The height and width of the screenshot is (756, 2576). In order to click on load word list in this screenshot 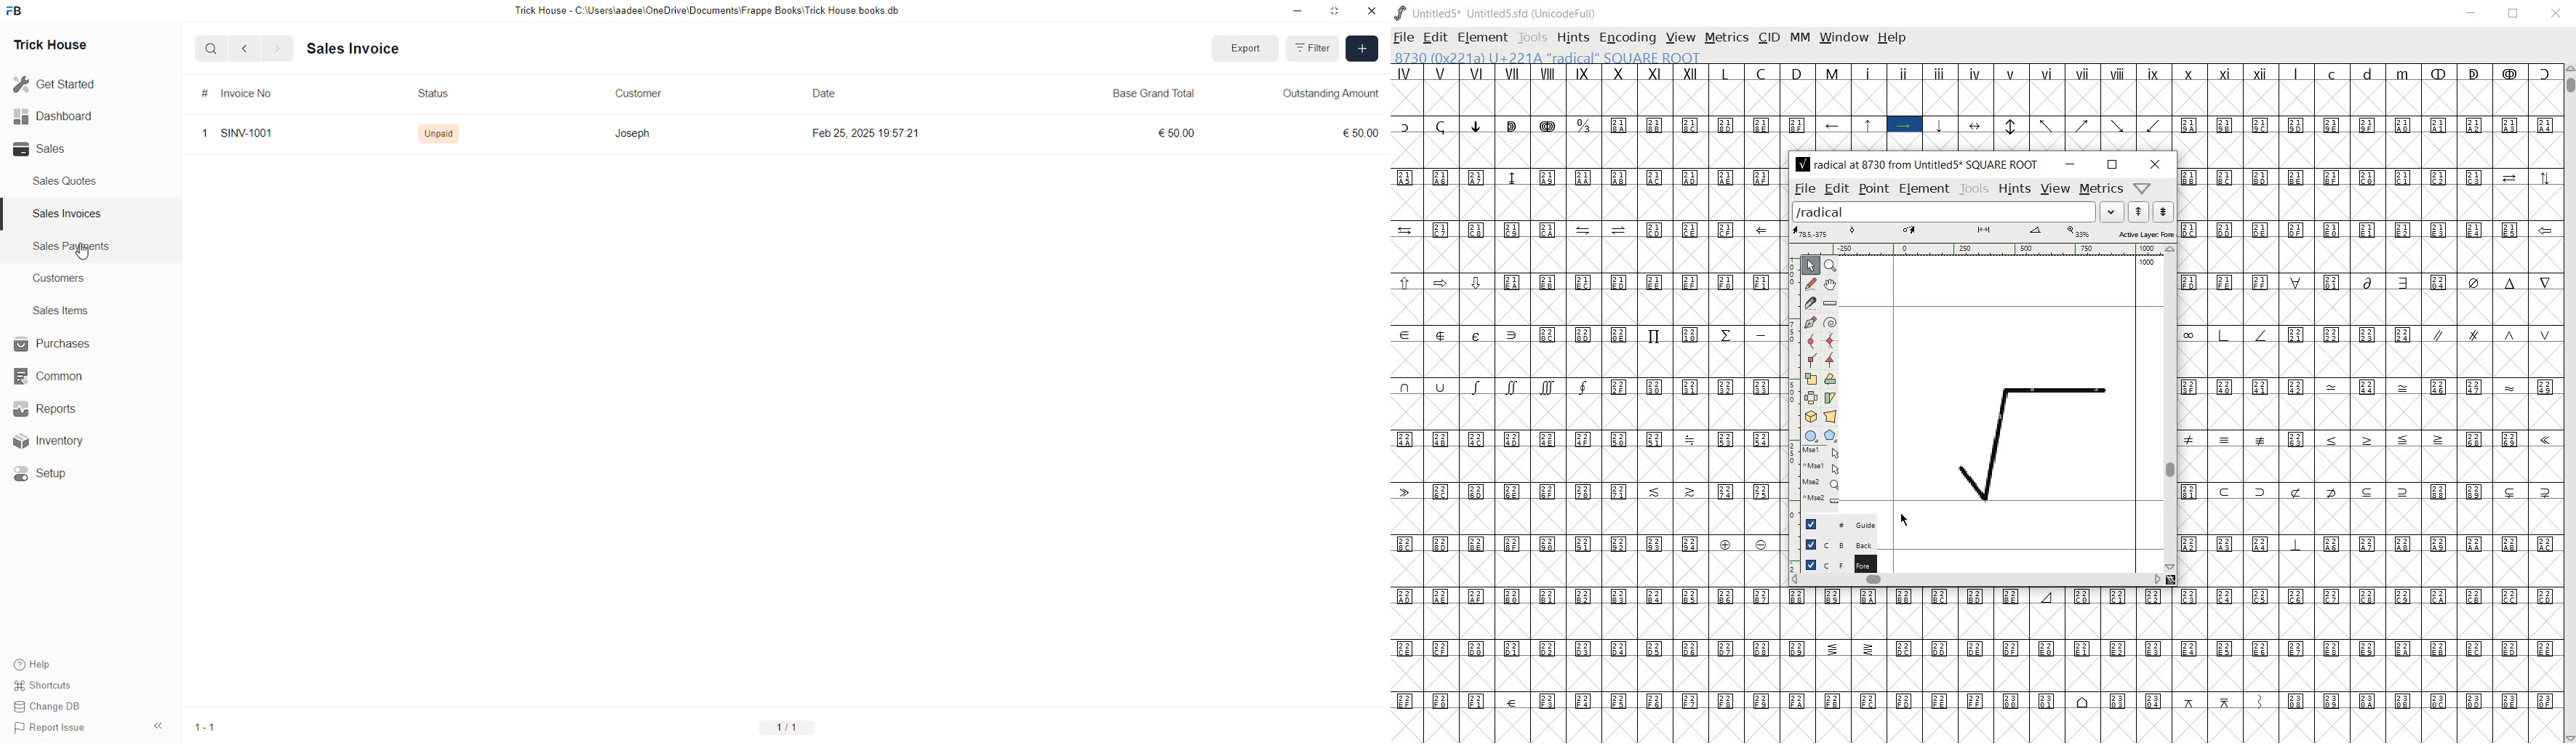, I will do `click(1958, 211)`.